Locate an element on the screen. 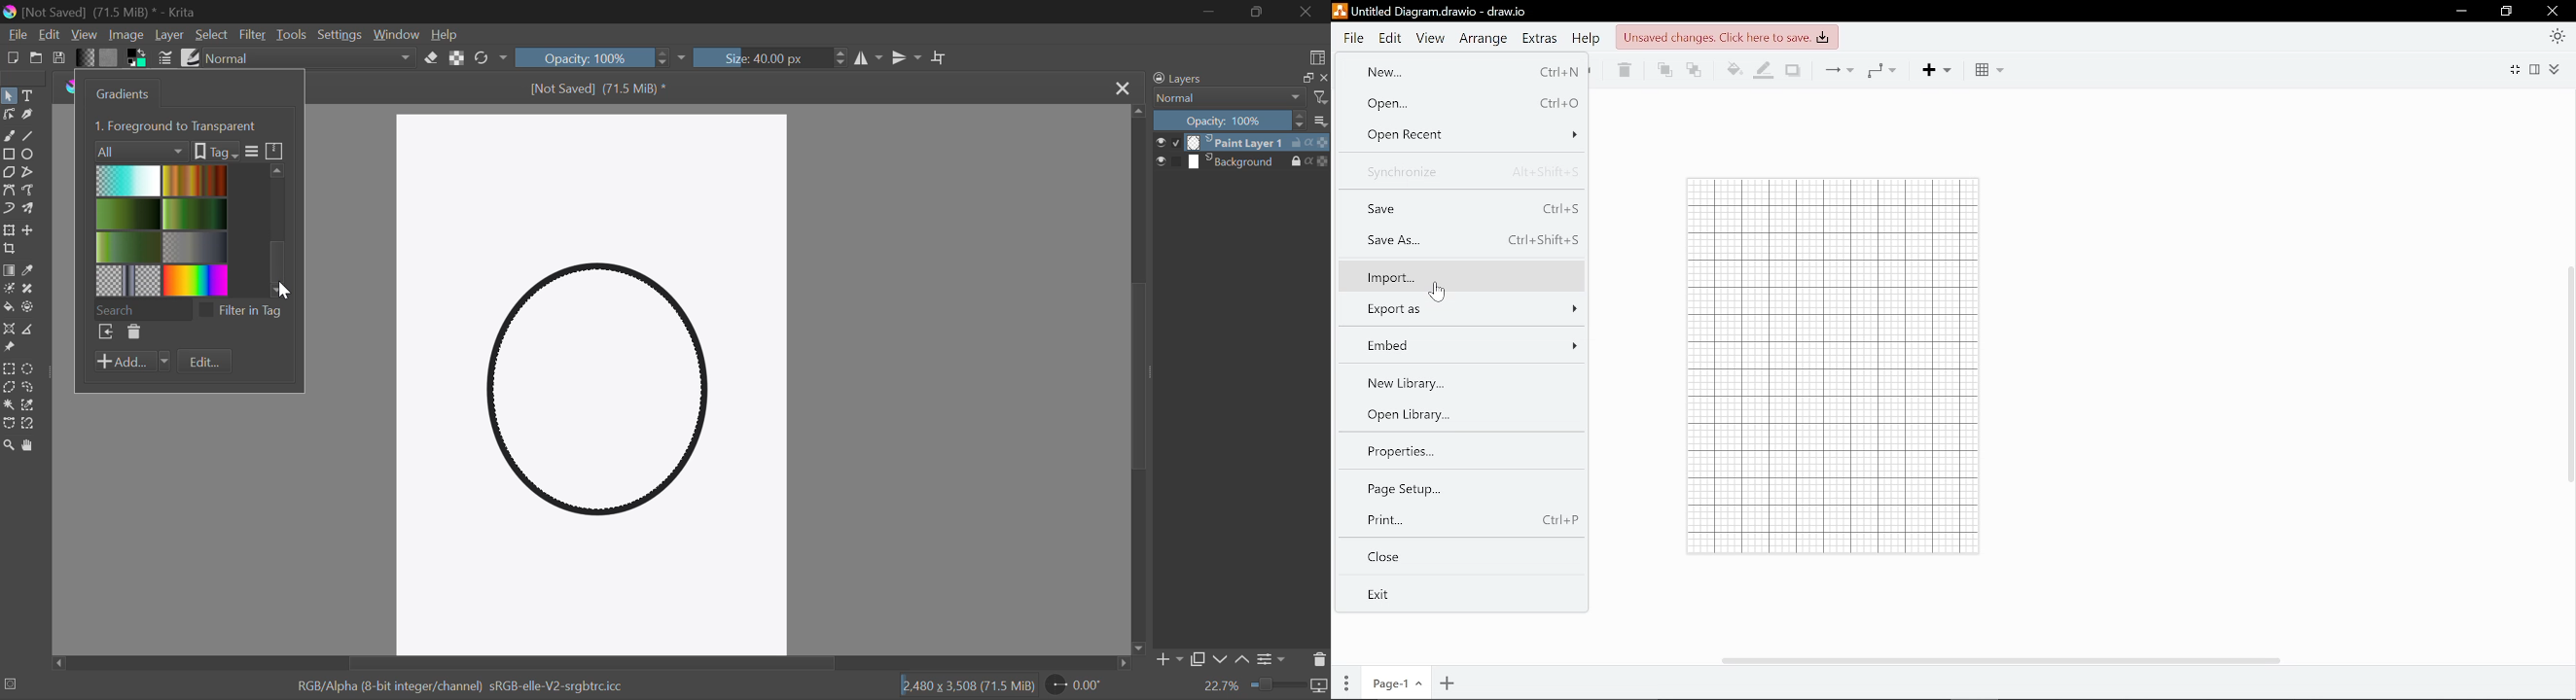 Image resolution: width=2576 pixels, height=700 pixels. Bezier Curve Selection is located at coordinates (9, 425).